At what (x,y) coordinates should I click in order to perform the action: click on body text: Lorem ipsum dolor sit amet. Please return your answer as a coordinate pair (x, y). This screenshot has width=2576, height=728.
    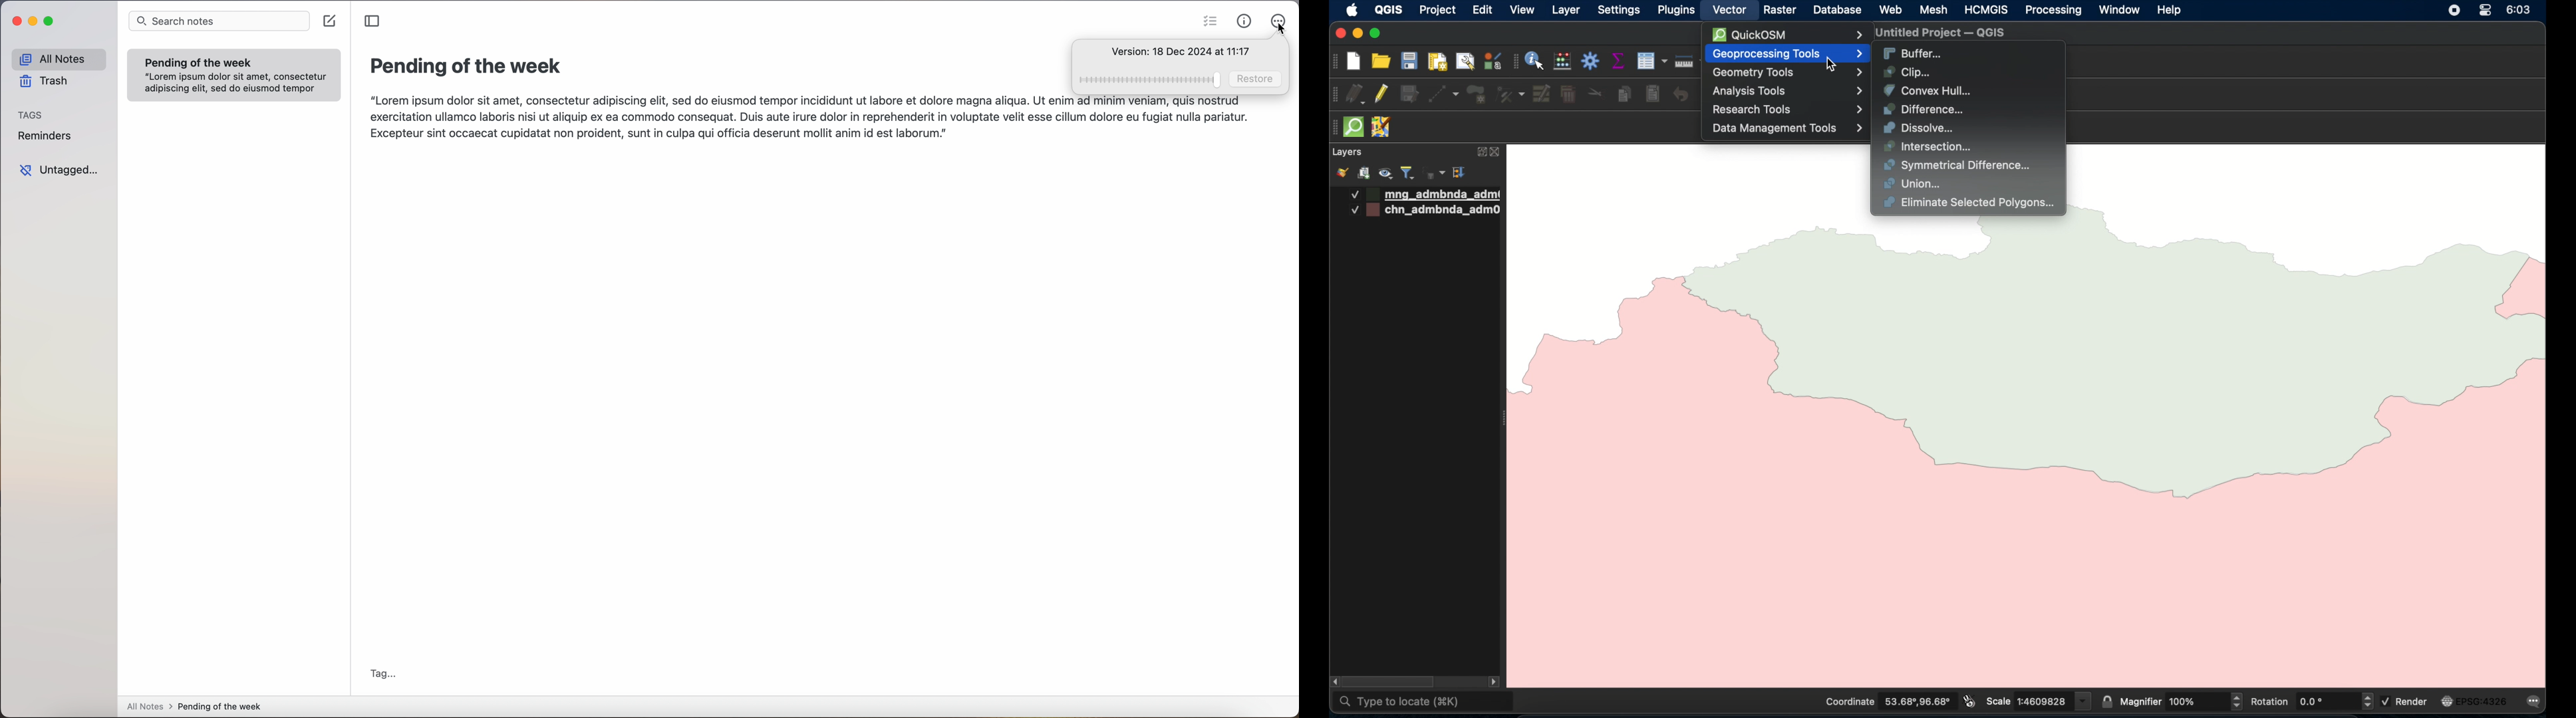
    Looking at the image, I should click on (808, 117).